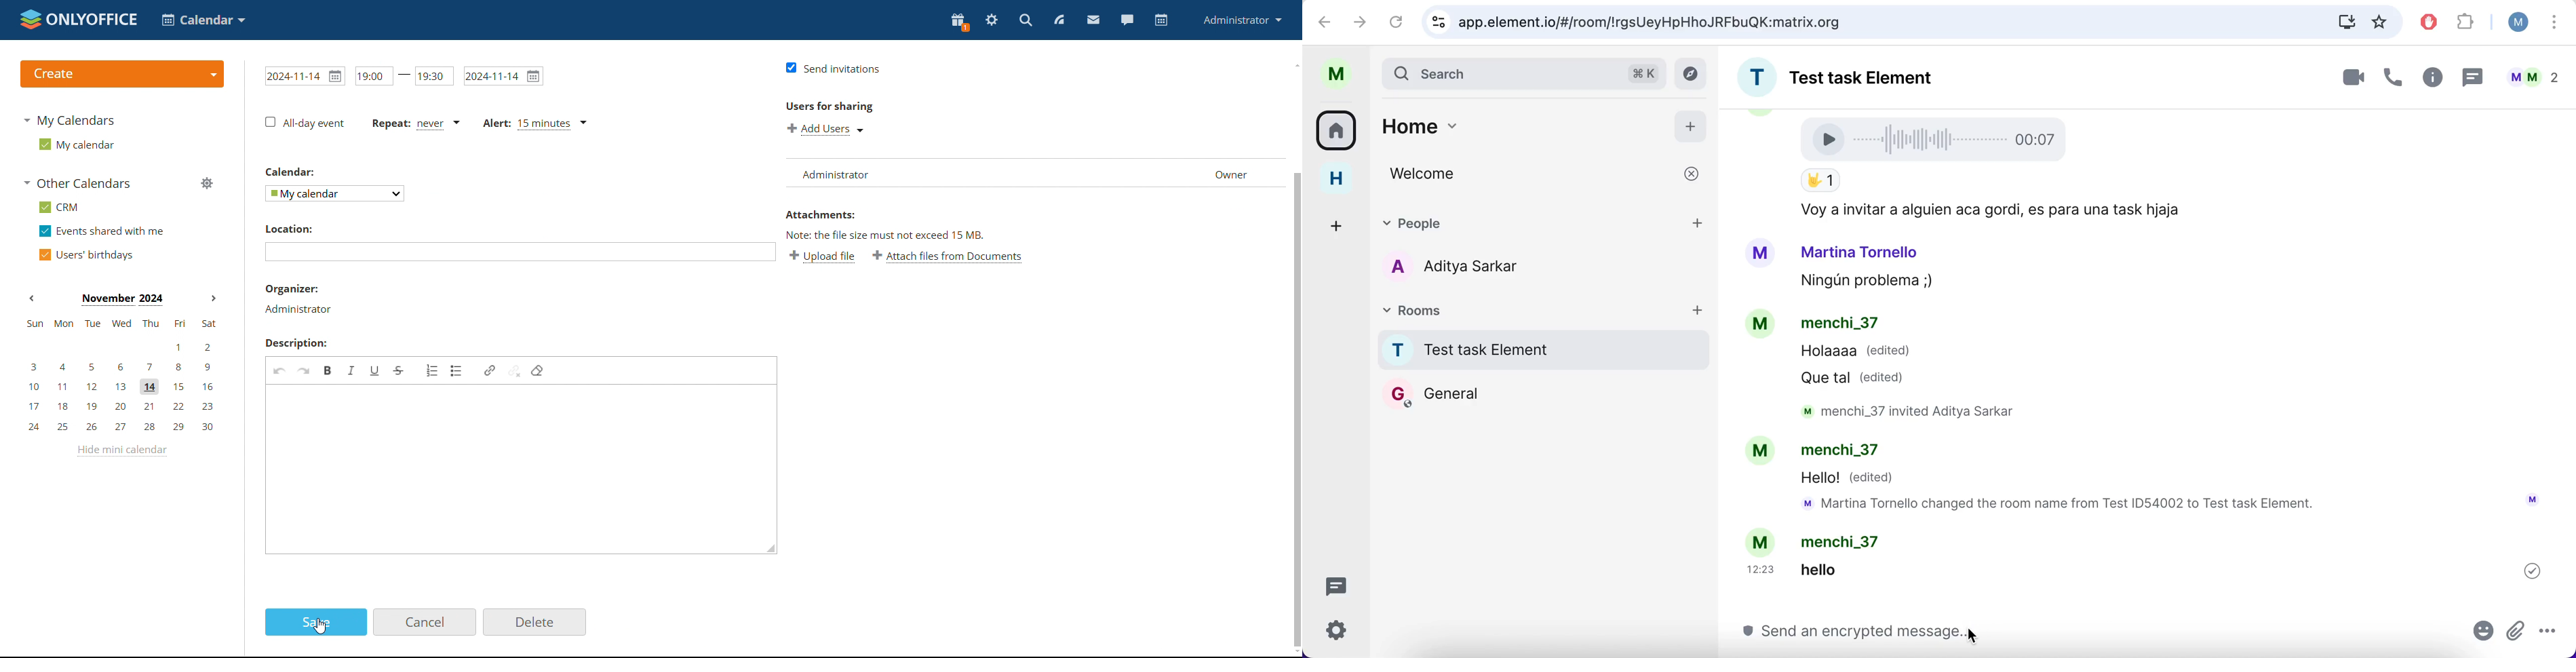 This screenshot has width=2576, height=672. Describe the element at coordinates (1344, 179) in the screenshot. I see `home` at that location.